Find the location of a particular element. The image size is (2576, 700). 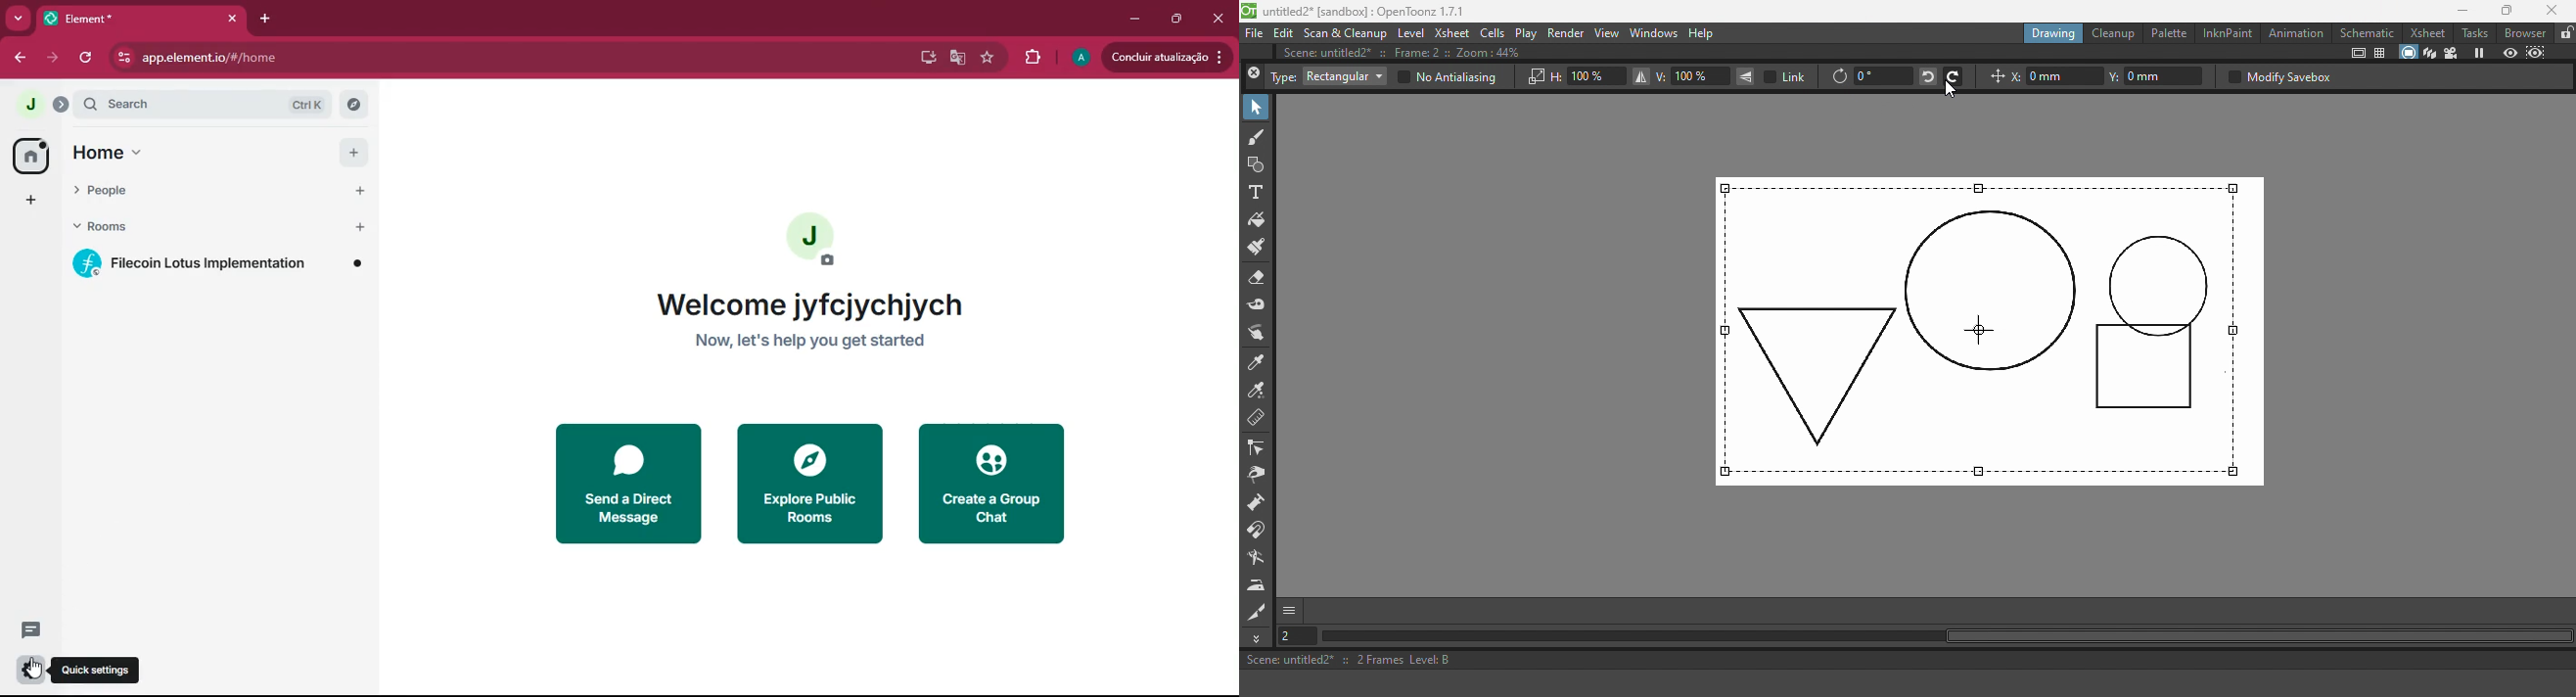

Filecoin Lotus Implementation is located at coordinates (225, 265).